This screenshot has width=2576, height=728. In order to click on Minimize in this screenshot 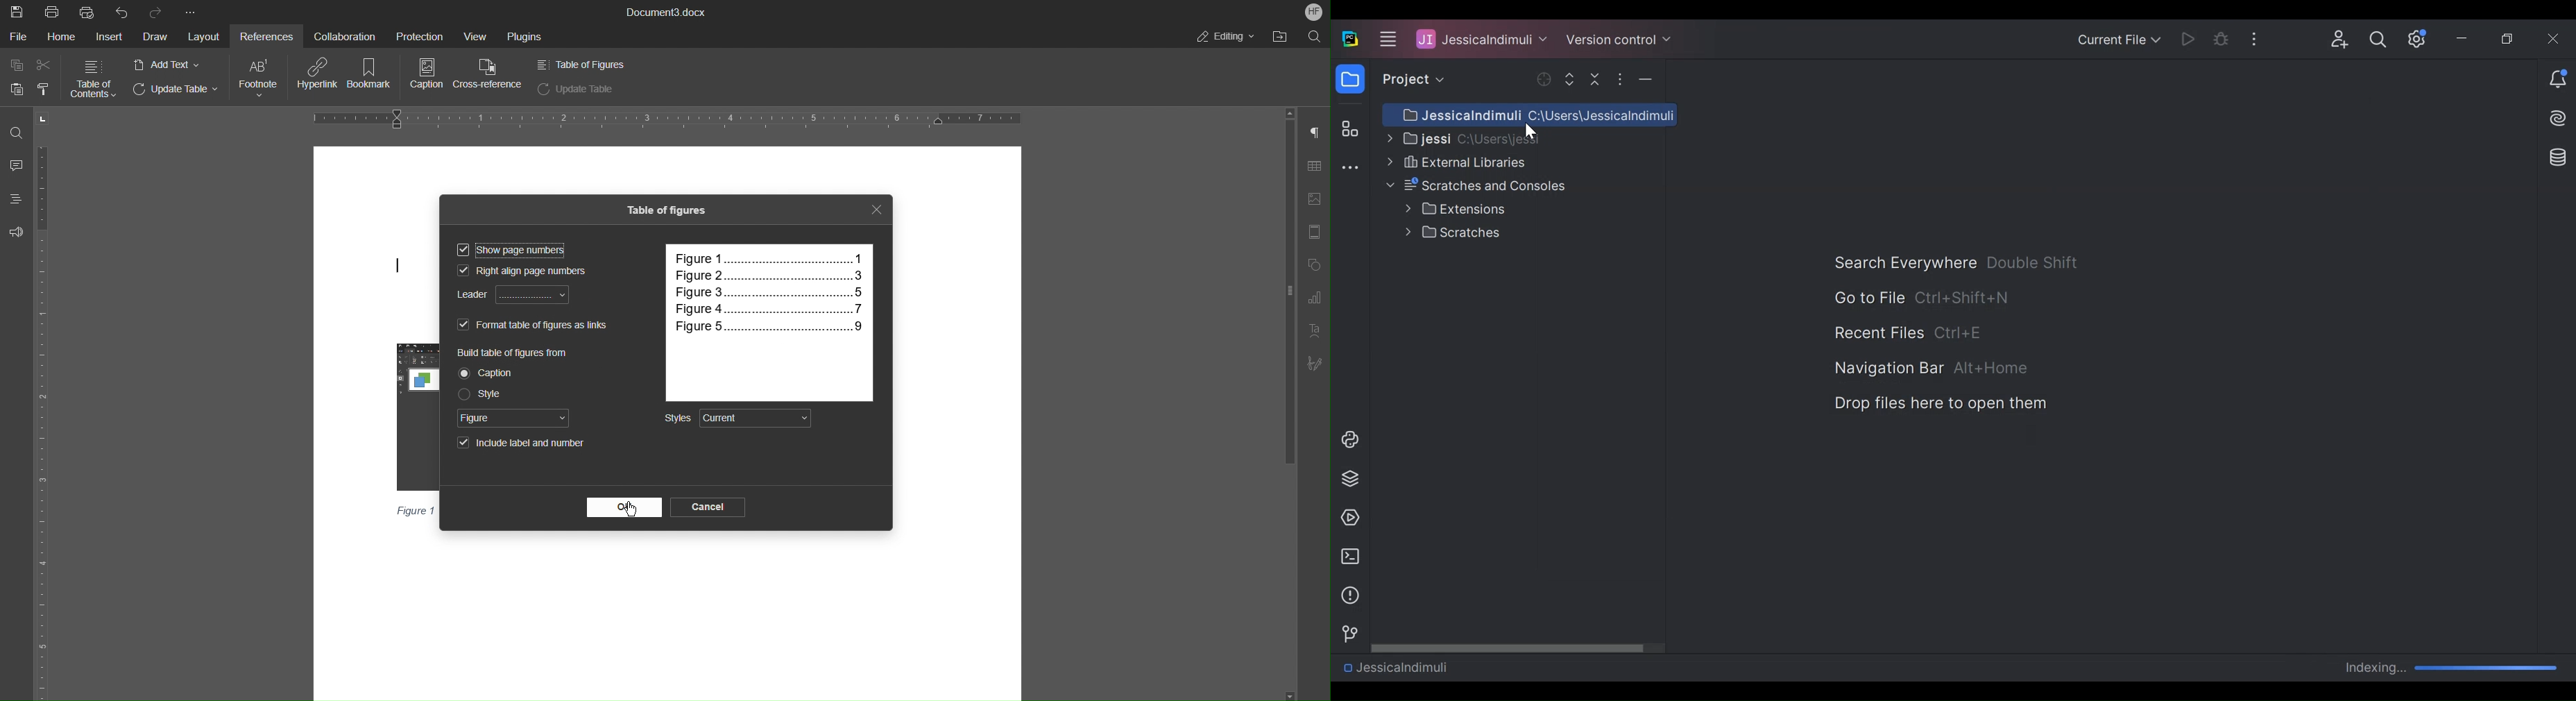, I will do `click(2465, 40)`.